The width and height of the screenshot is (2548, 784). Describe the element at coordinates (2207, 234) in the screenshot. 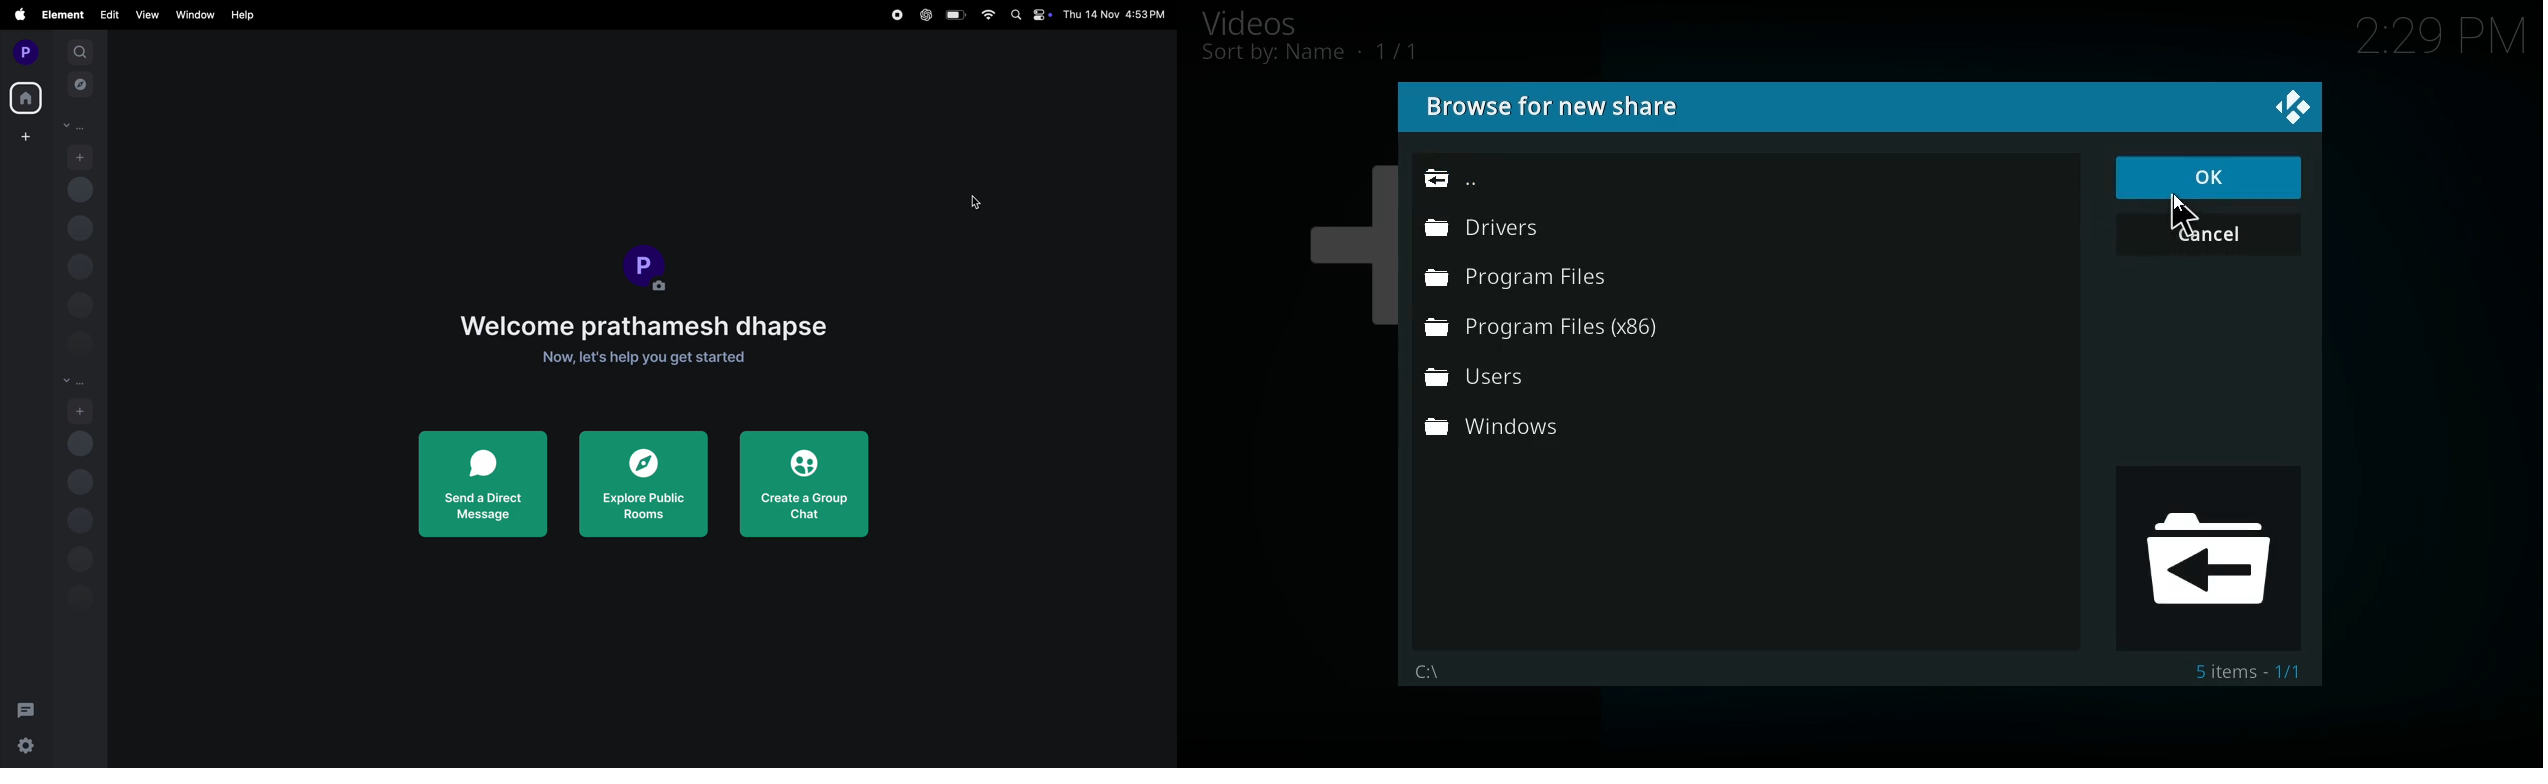

I see `Cancel` at that location.